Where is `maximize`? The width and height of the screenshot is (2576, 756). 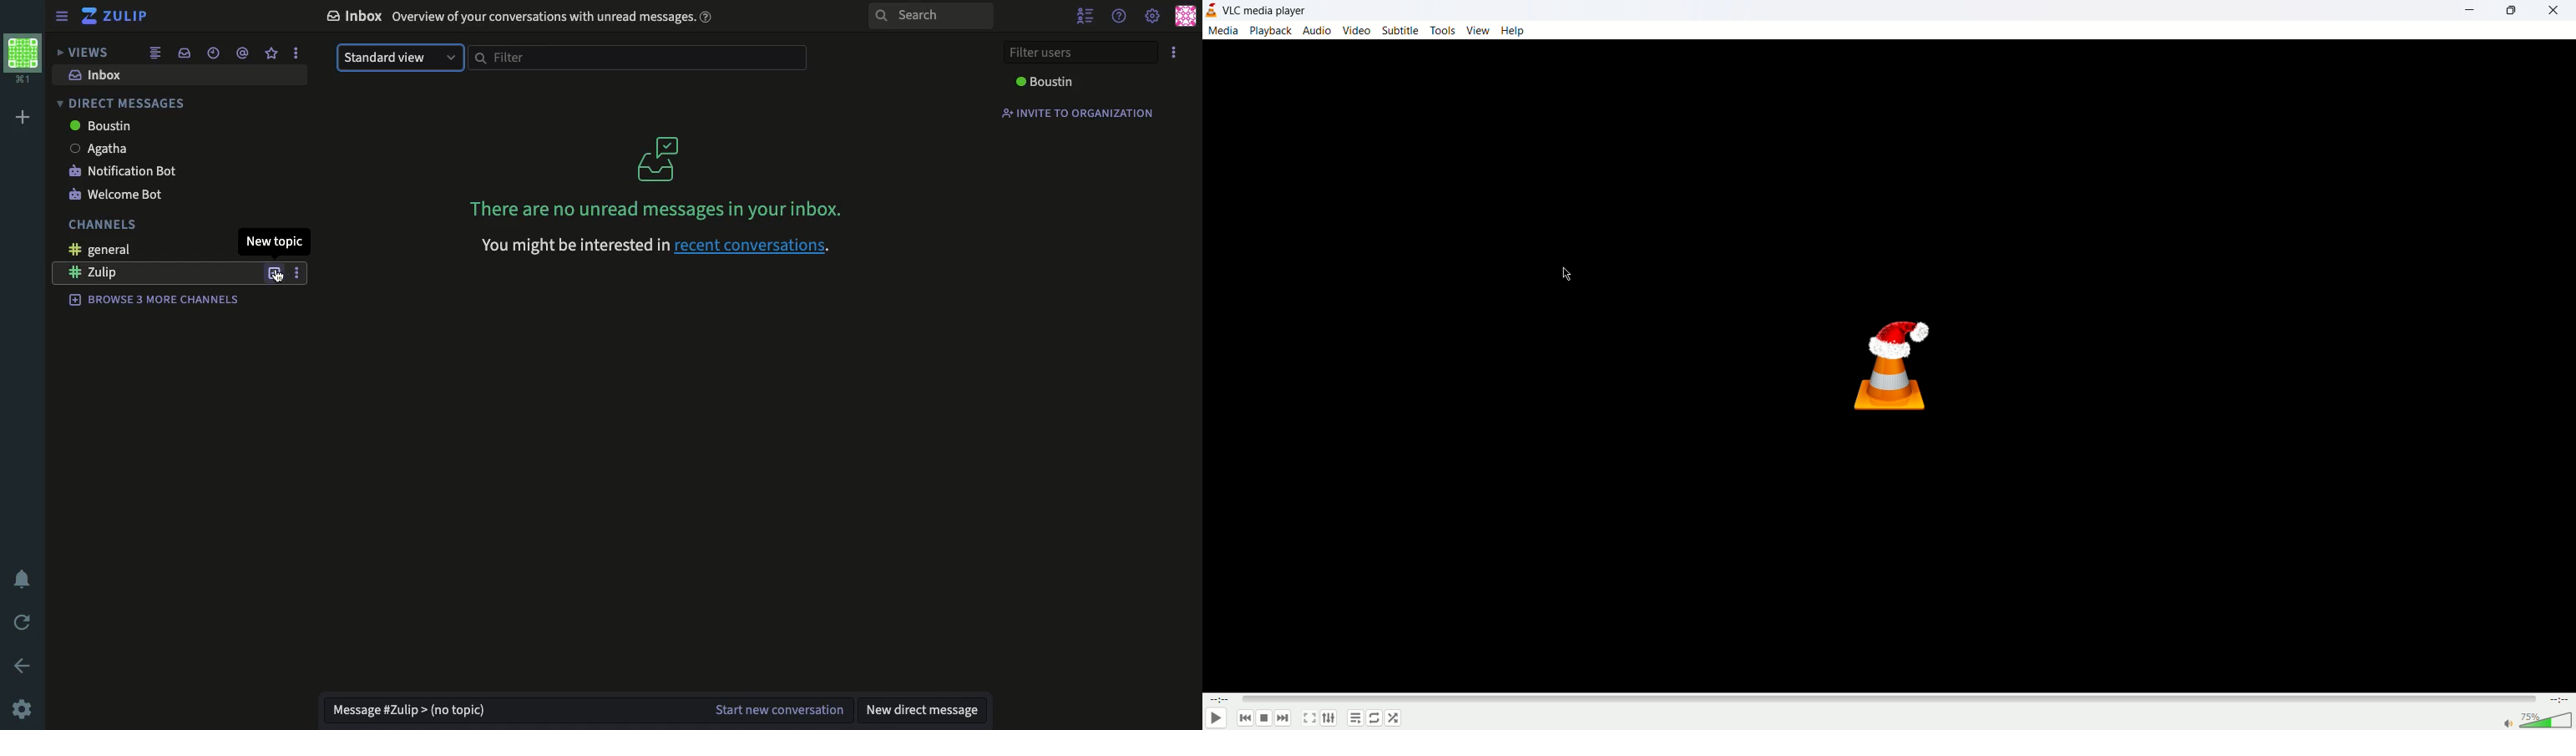
maximize is located at coordinates (2517, 10).